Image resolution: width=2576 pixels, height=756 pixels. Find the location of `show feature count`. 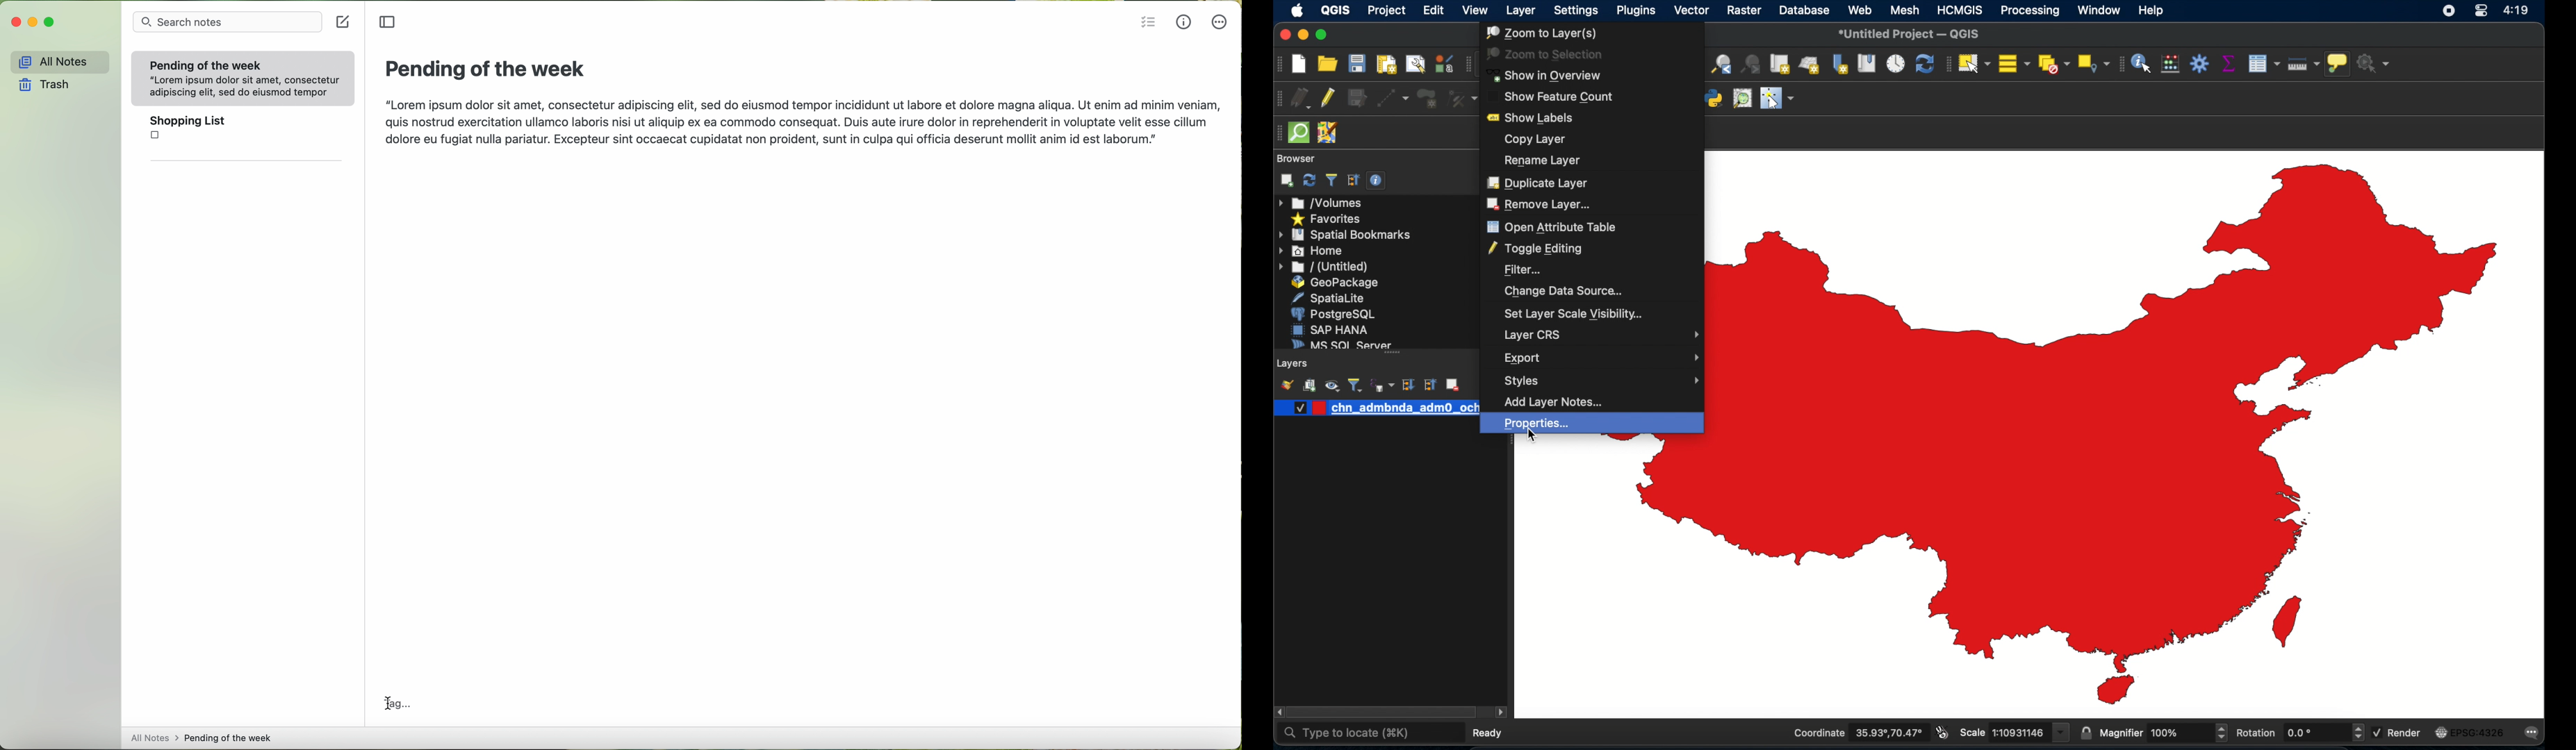

show feature count is located at coordinates (1559, 97).